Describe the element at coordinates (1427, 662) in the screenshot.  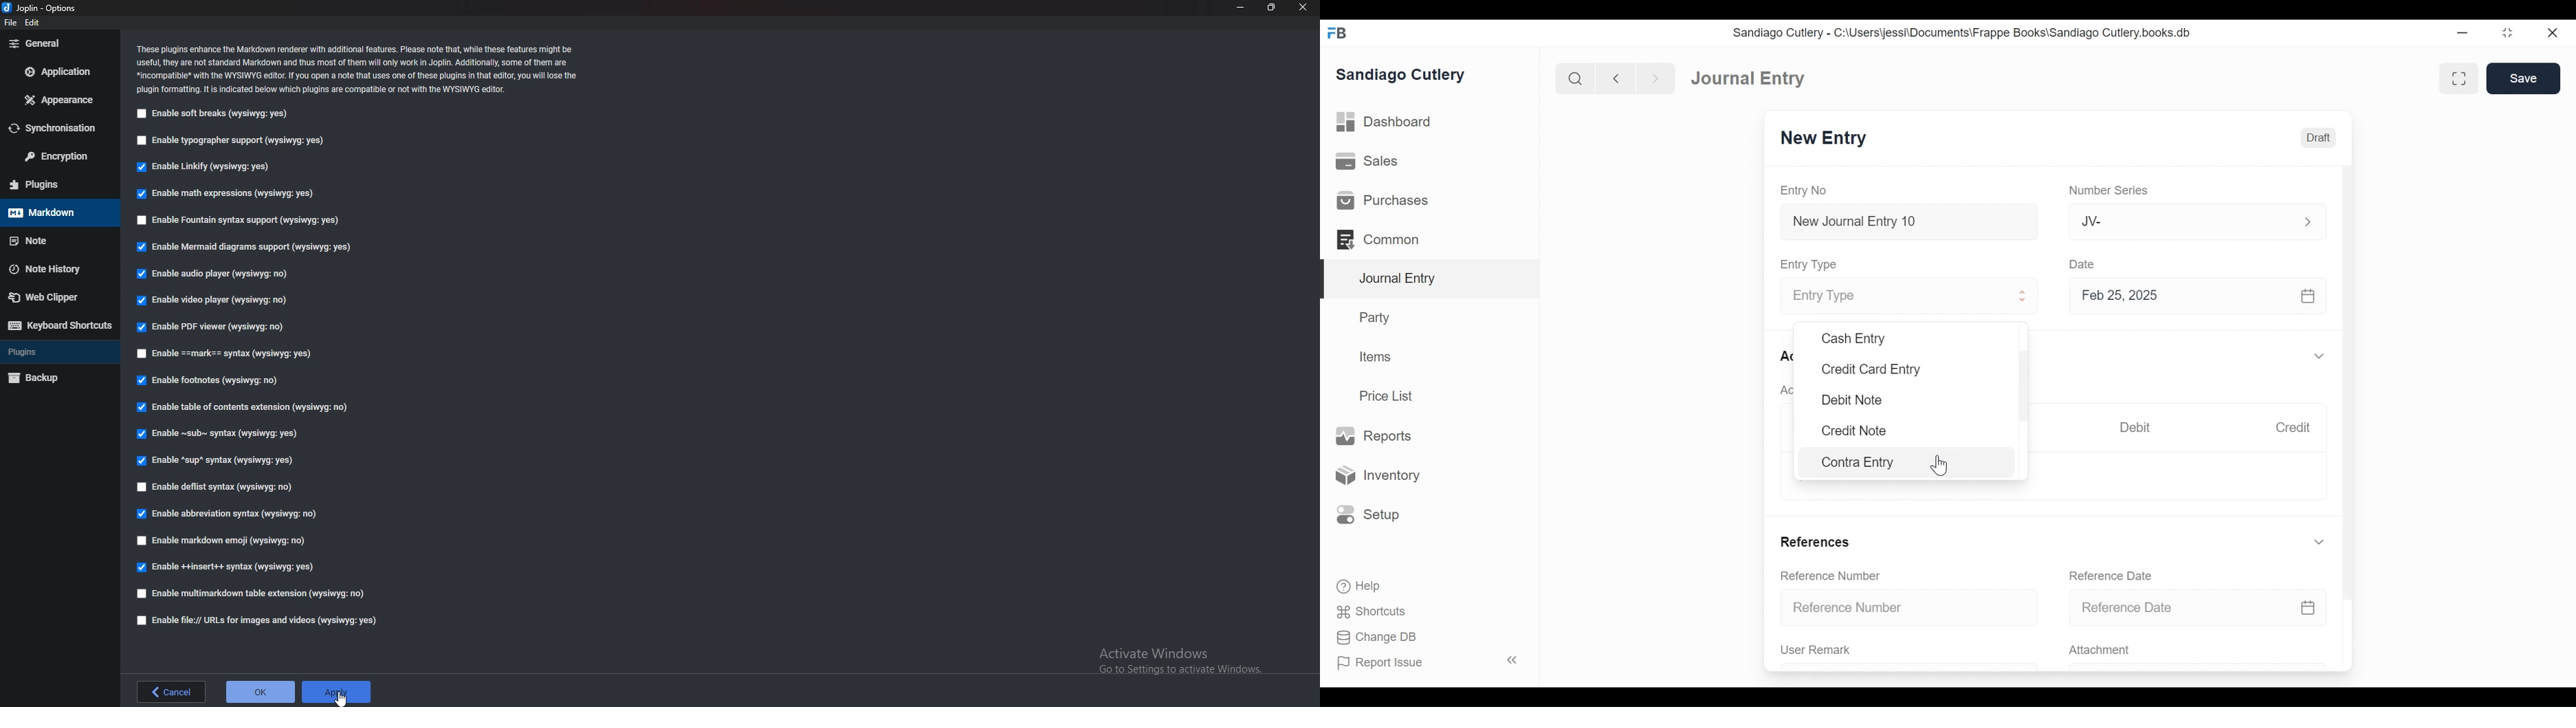
I see `Report Issue` at that location.